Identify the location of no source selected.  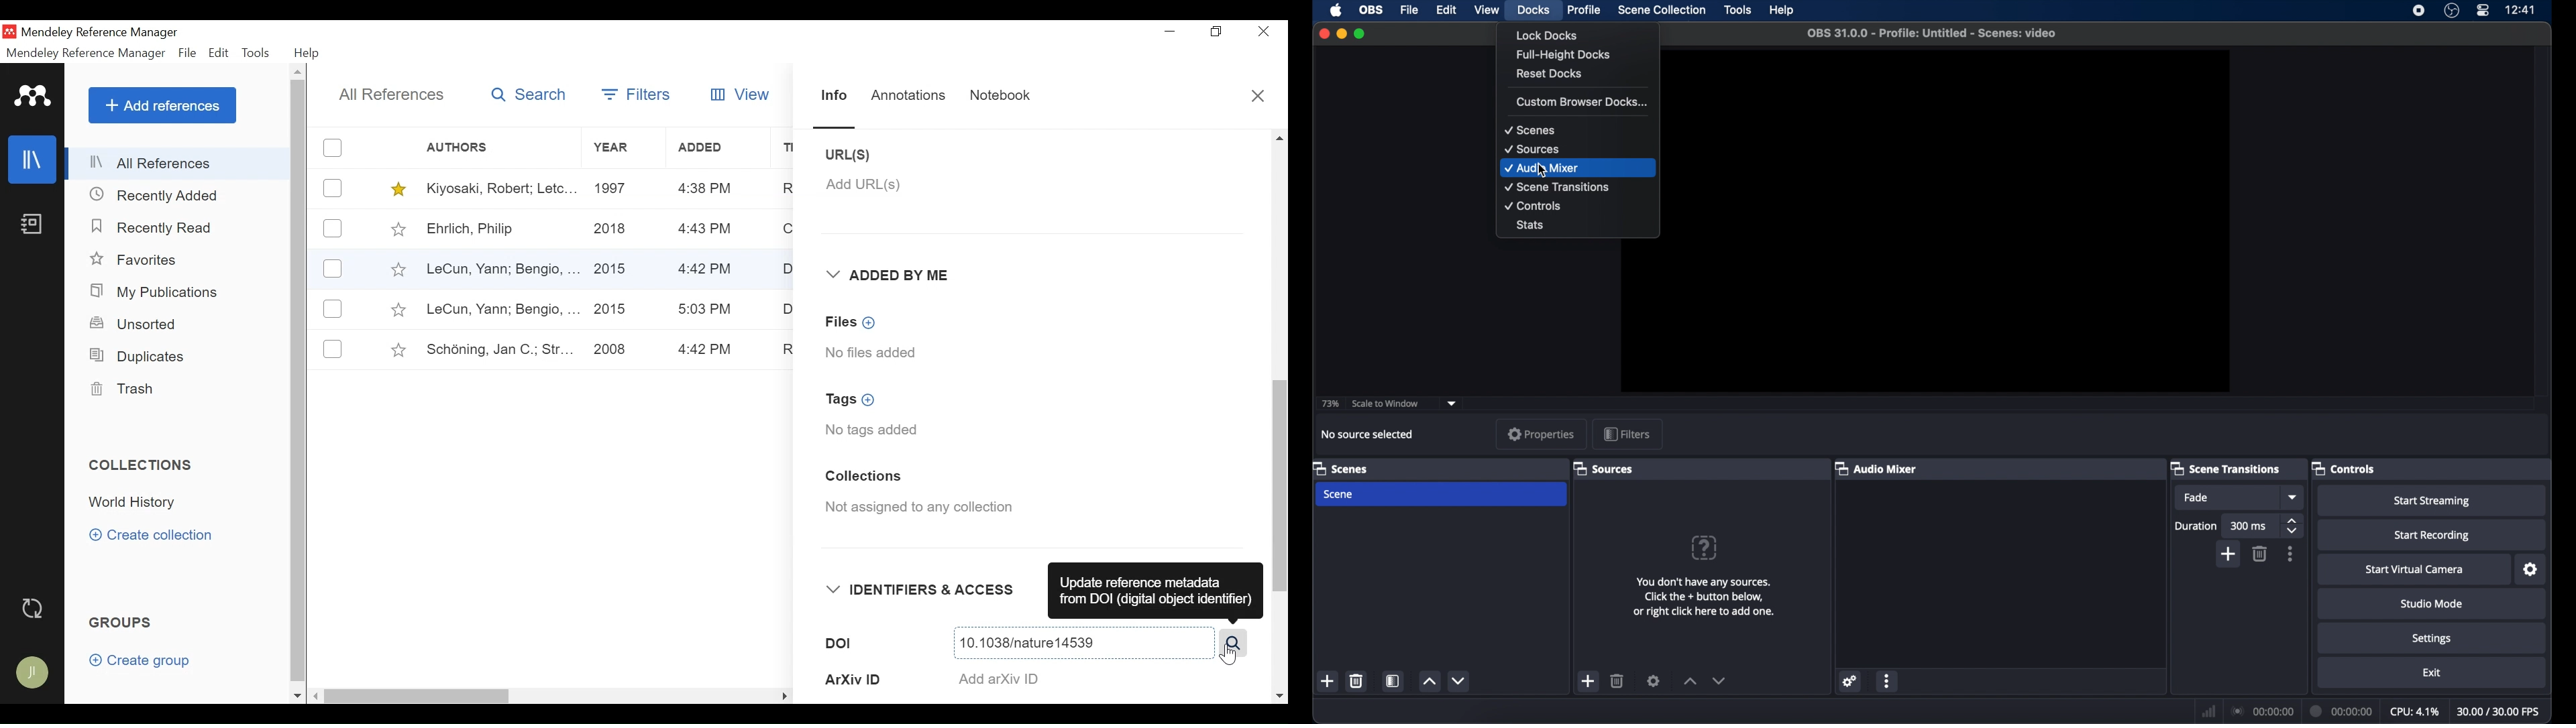
(1368, 434).